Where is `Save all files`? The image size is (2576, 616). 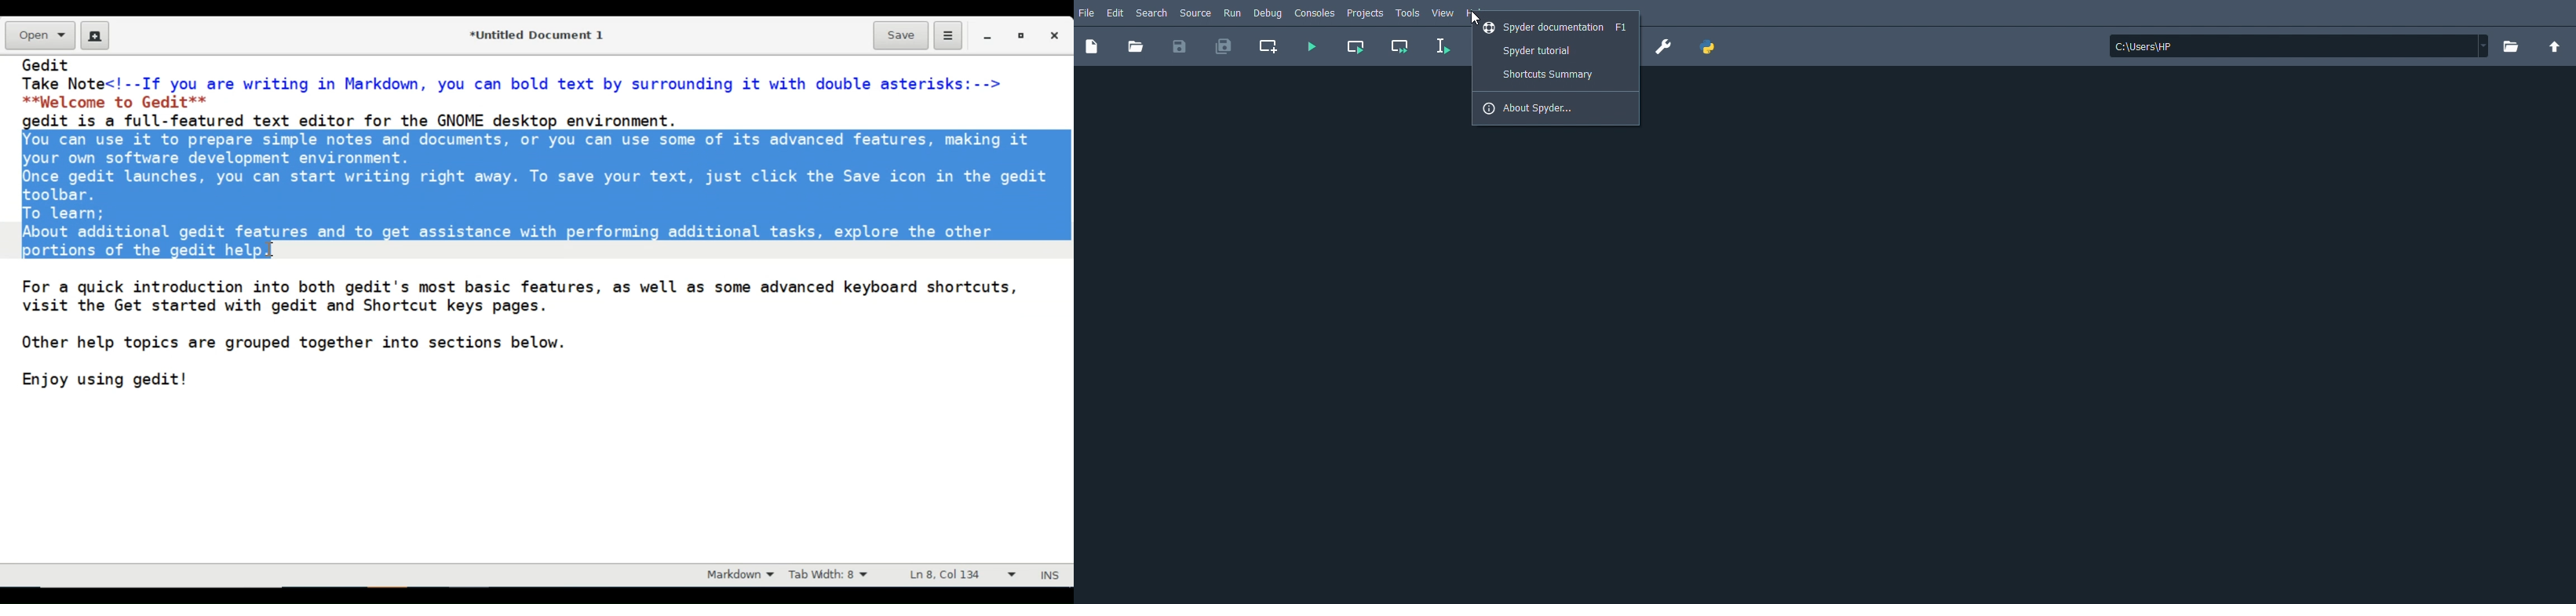
Save all files is located at coordinates (1225, 47).